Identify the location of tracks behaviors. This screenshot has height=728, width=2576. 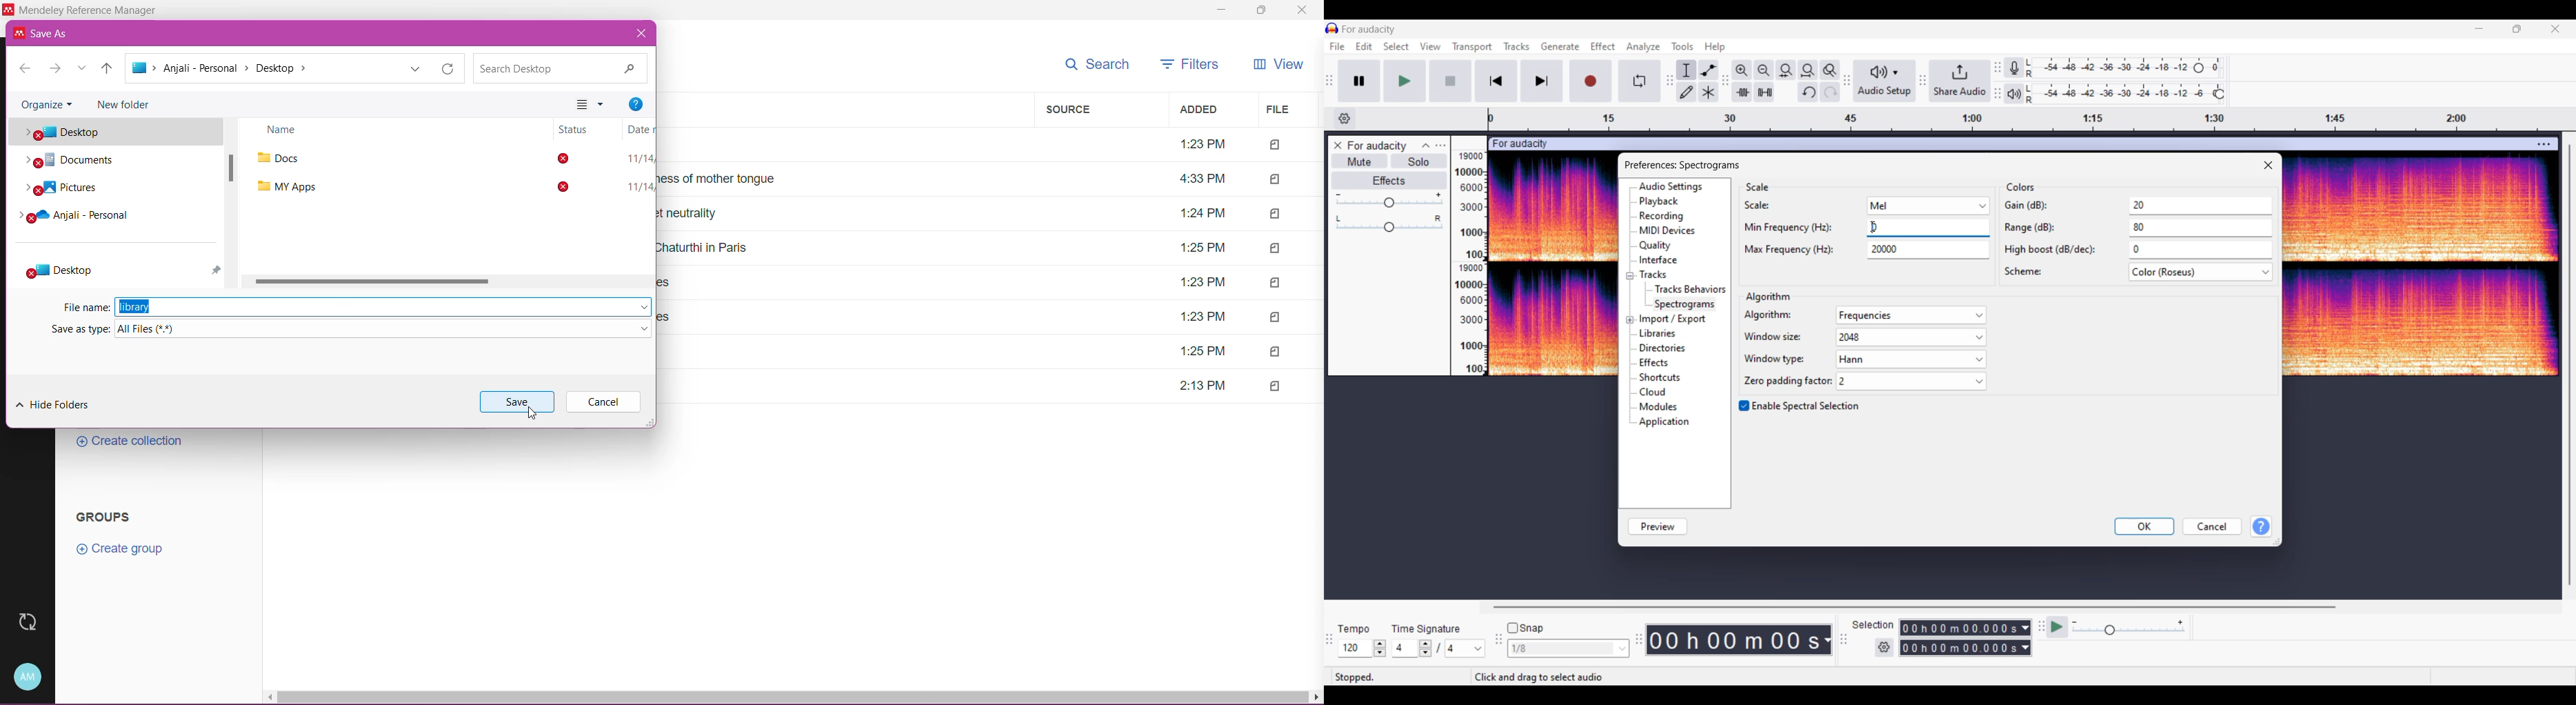
(1689, 289).